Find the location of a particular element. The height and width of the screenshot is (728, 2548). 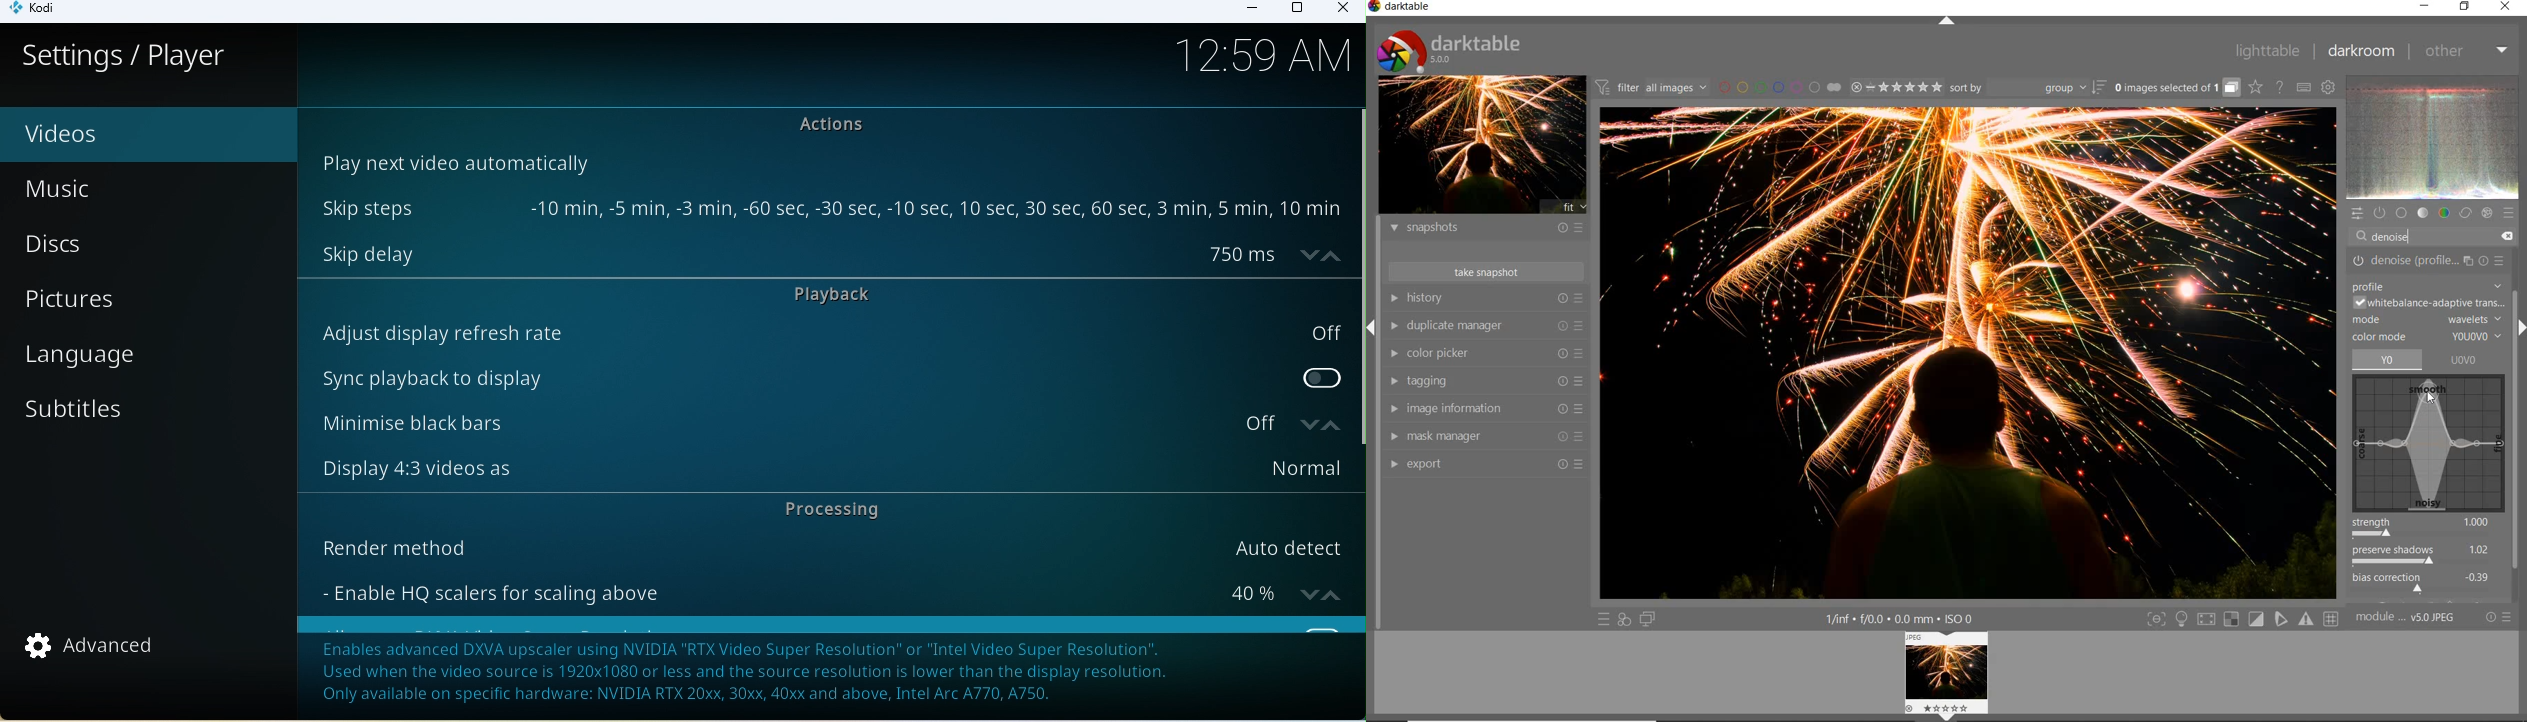

Display 4:3 videos as is located at coordinates (824, 469).